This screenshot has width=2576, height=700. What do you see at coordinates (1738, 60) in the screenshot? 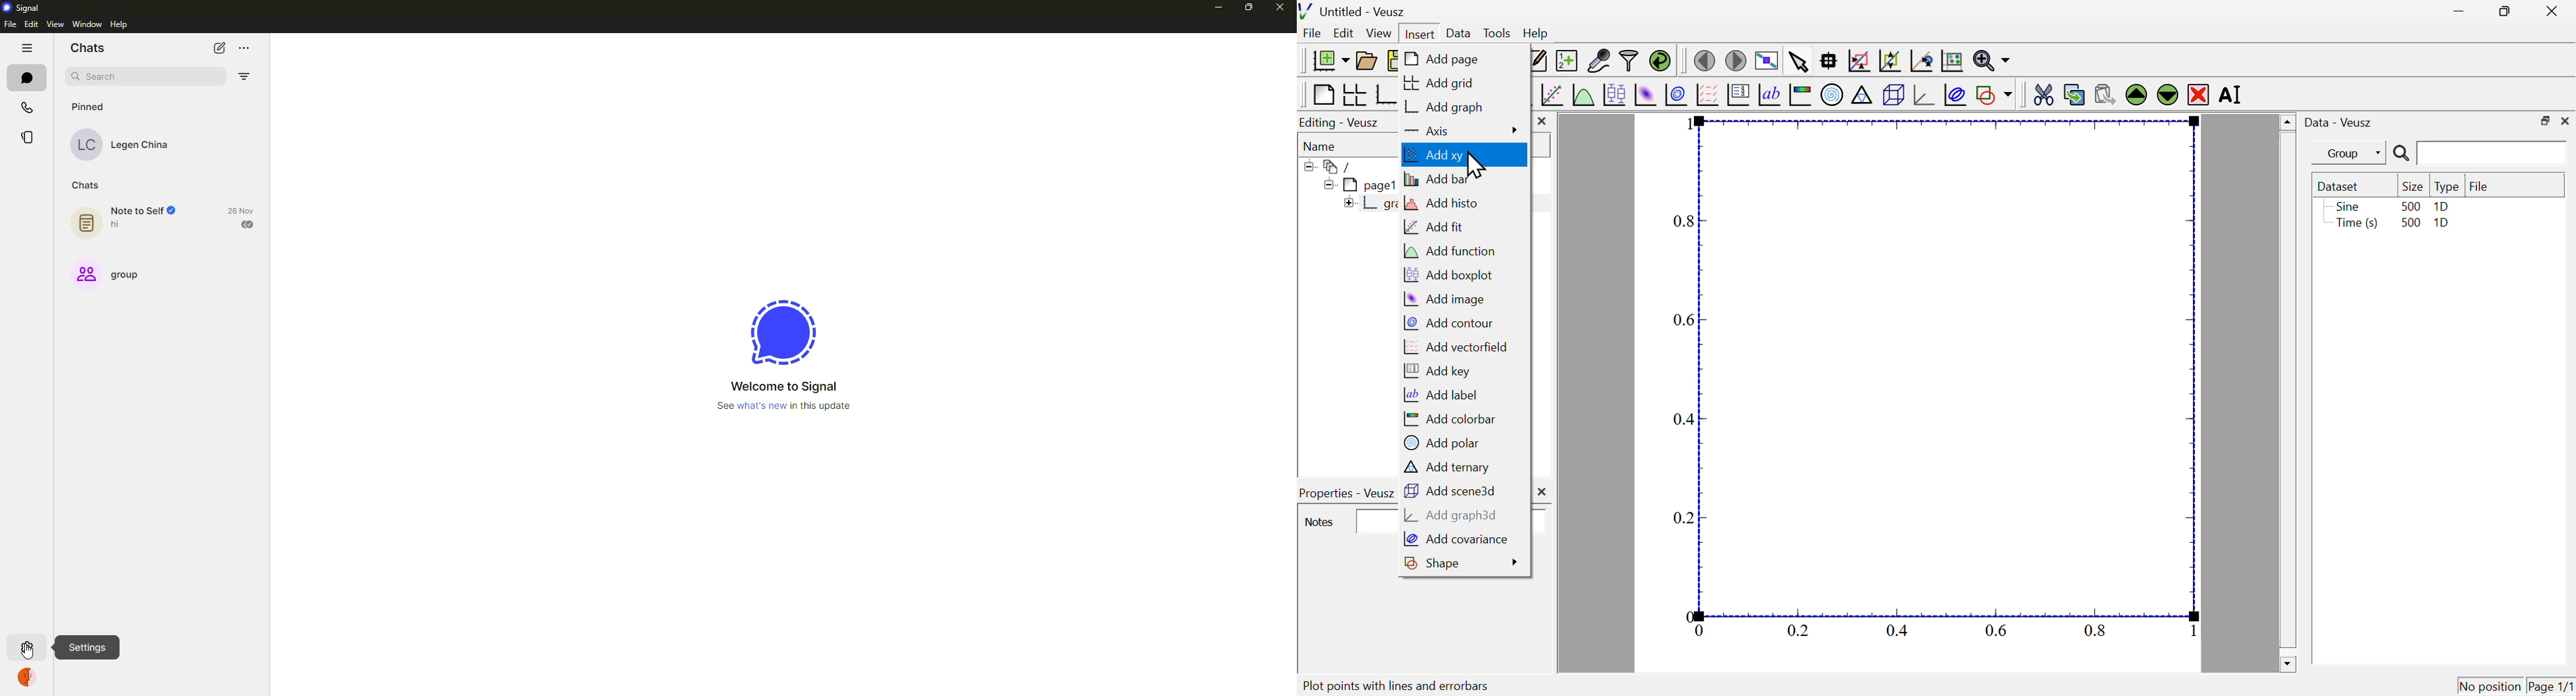
I see `move to the next page` at bounding box center [1738, 60].